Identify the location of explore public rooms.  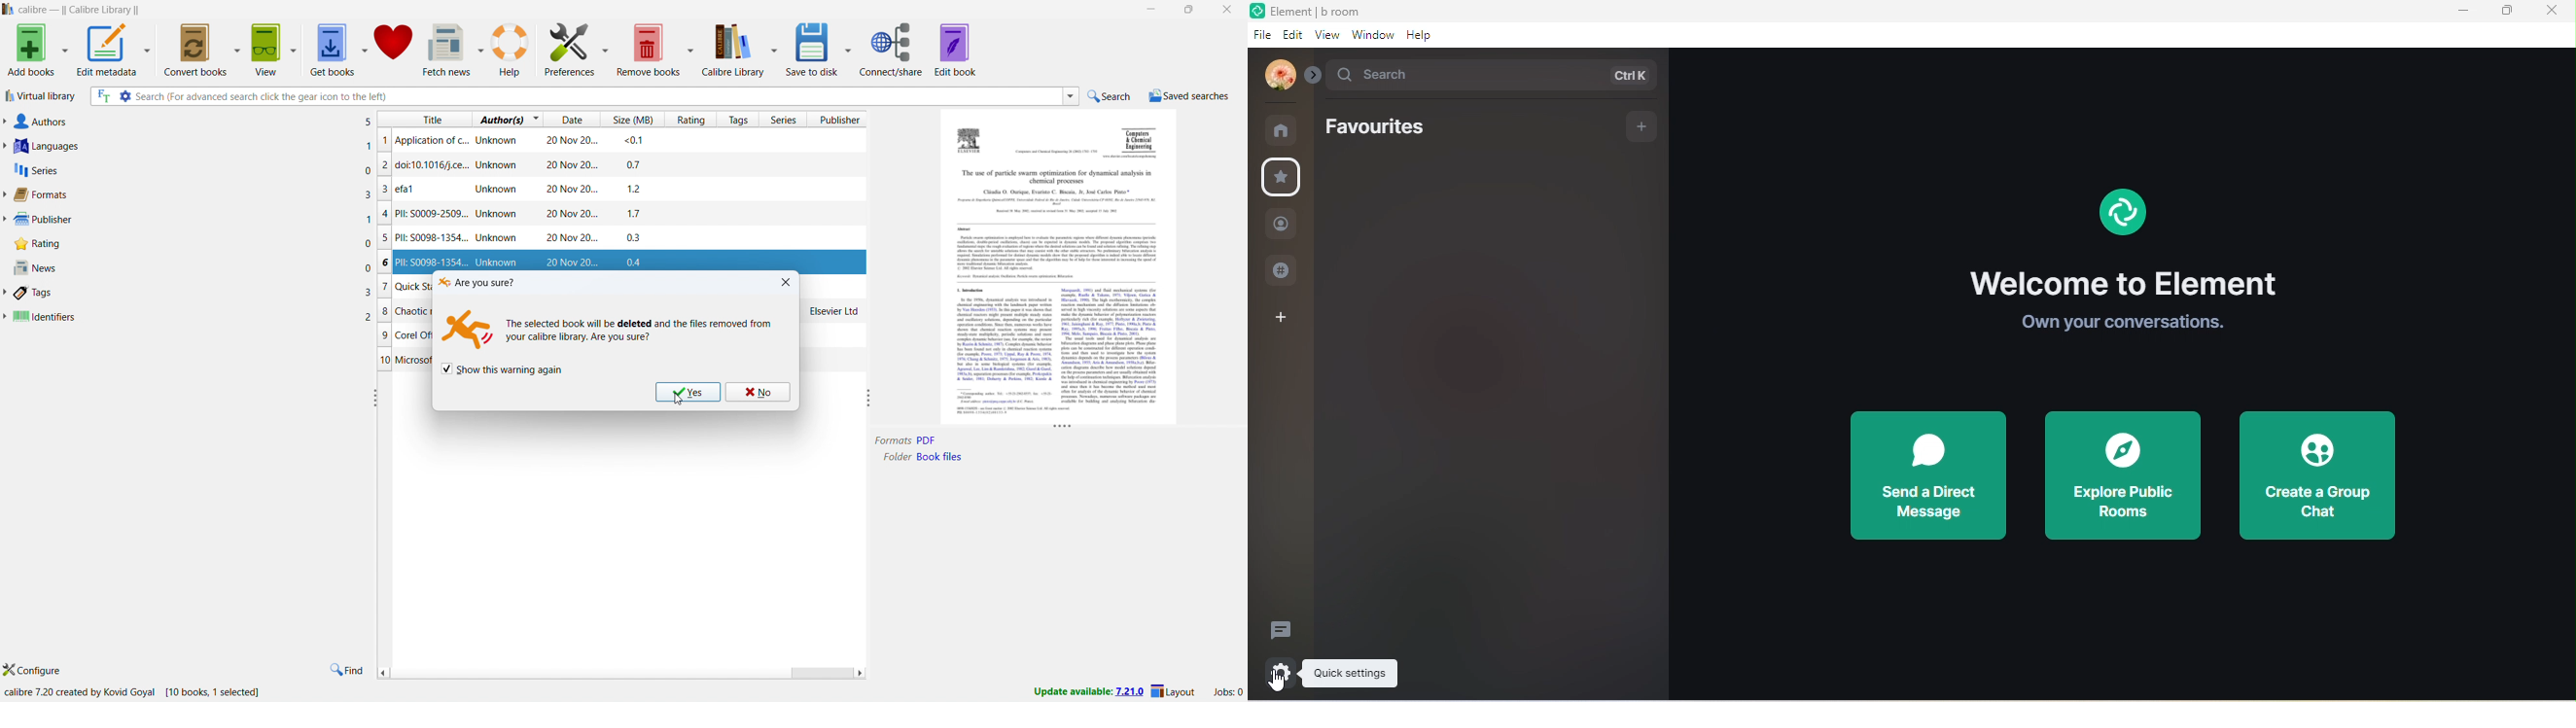
(2125, 475).